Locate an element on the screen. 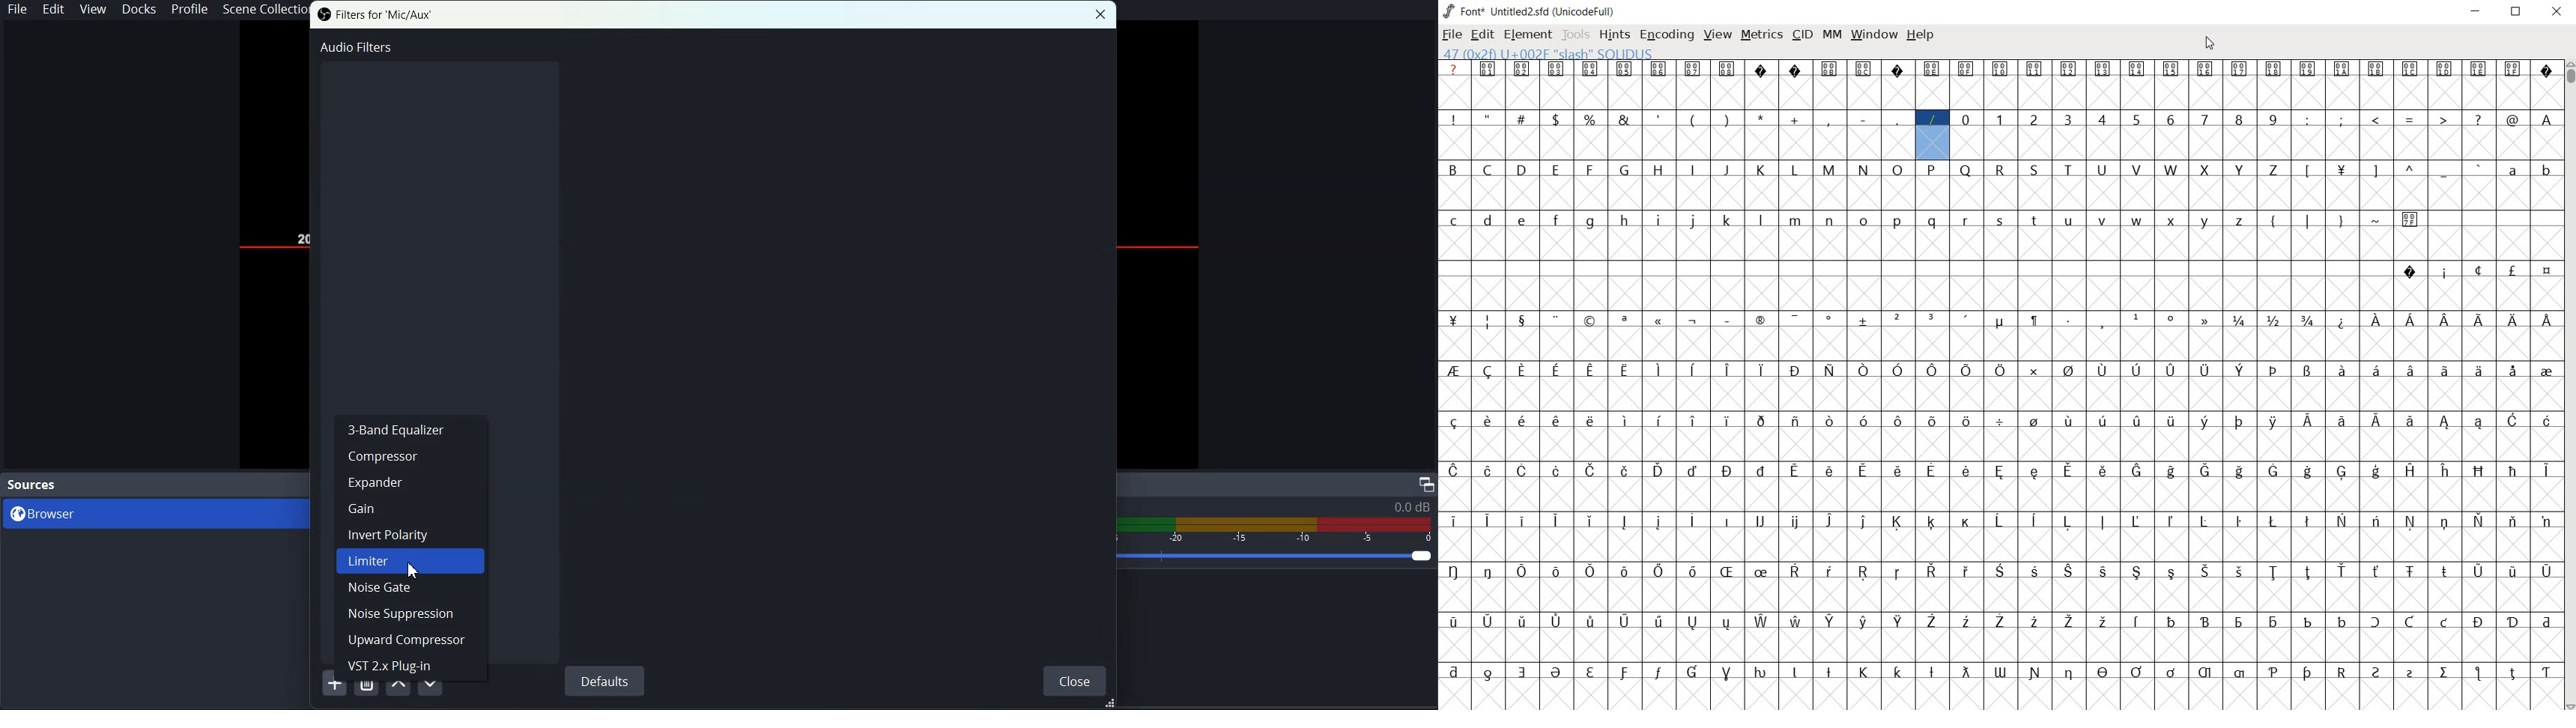 Image resolution: width=2576 pixels, height=728 pixels. glyph is located at coordinates (2136, 672).